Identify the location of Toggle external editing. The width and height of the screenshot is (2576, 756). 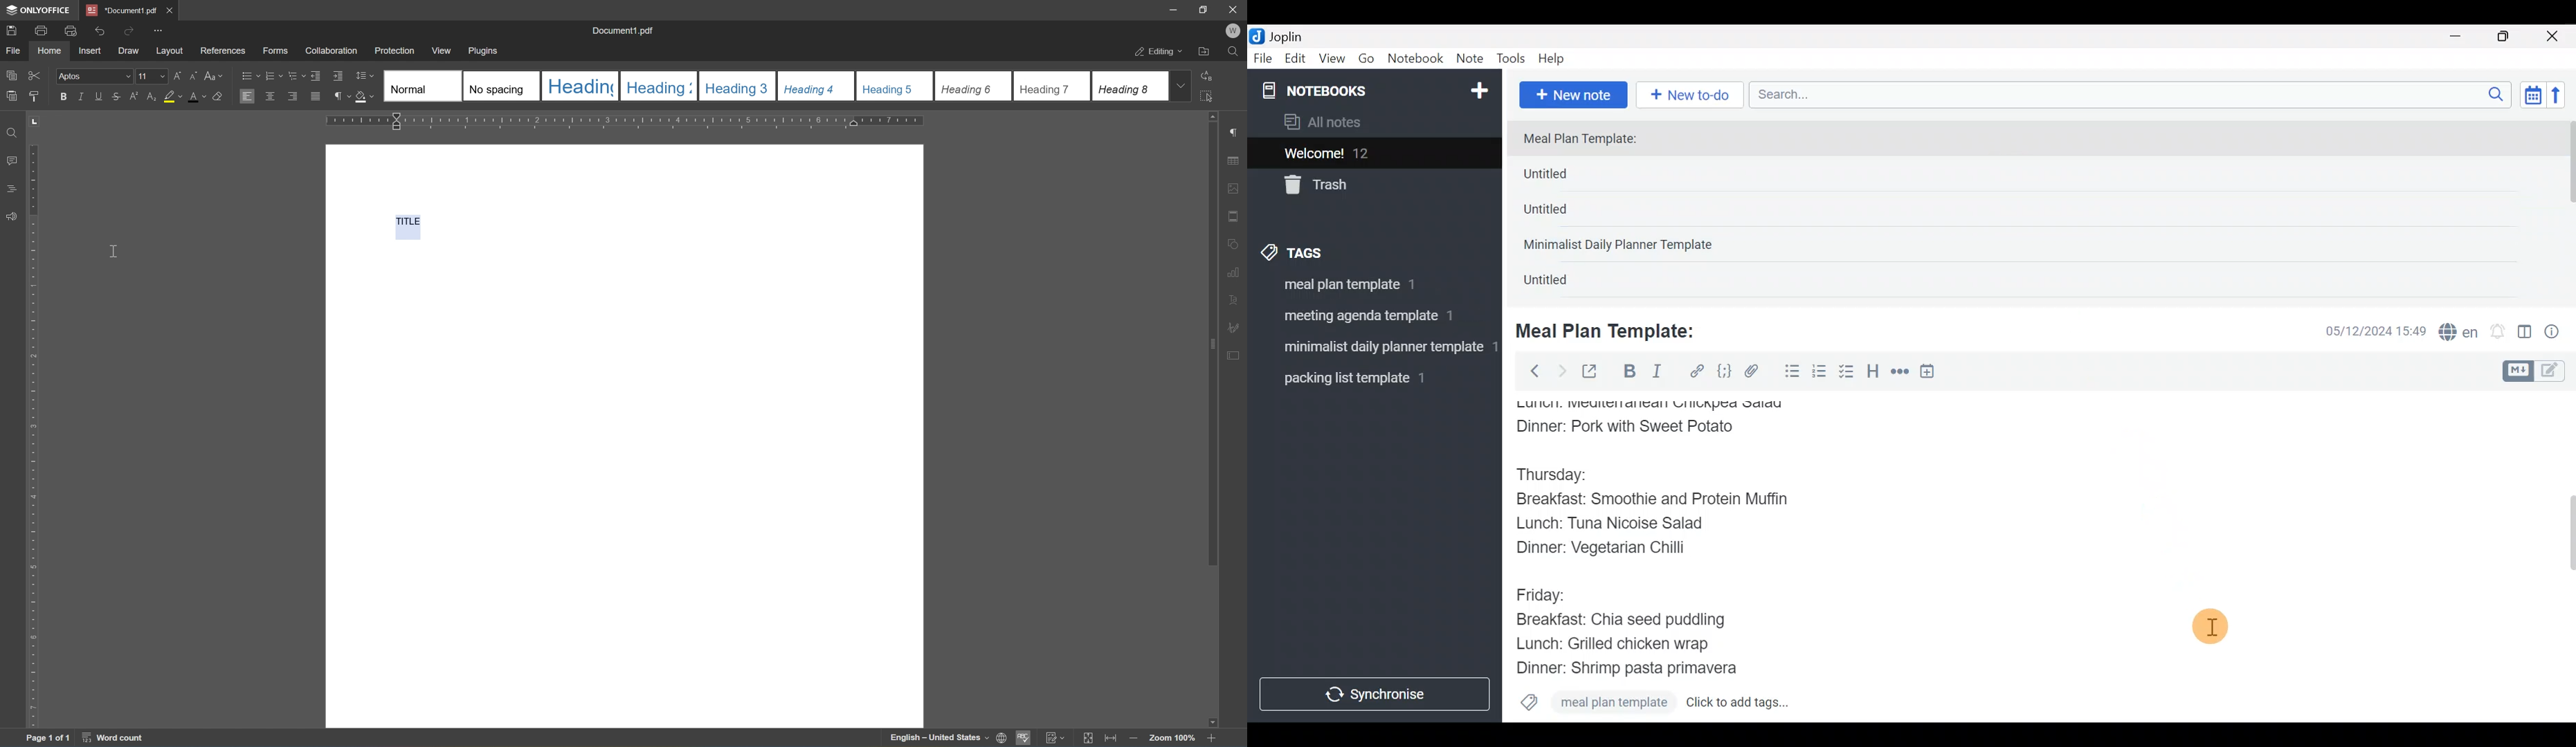
(1595, 372).